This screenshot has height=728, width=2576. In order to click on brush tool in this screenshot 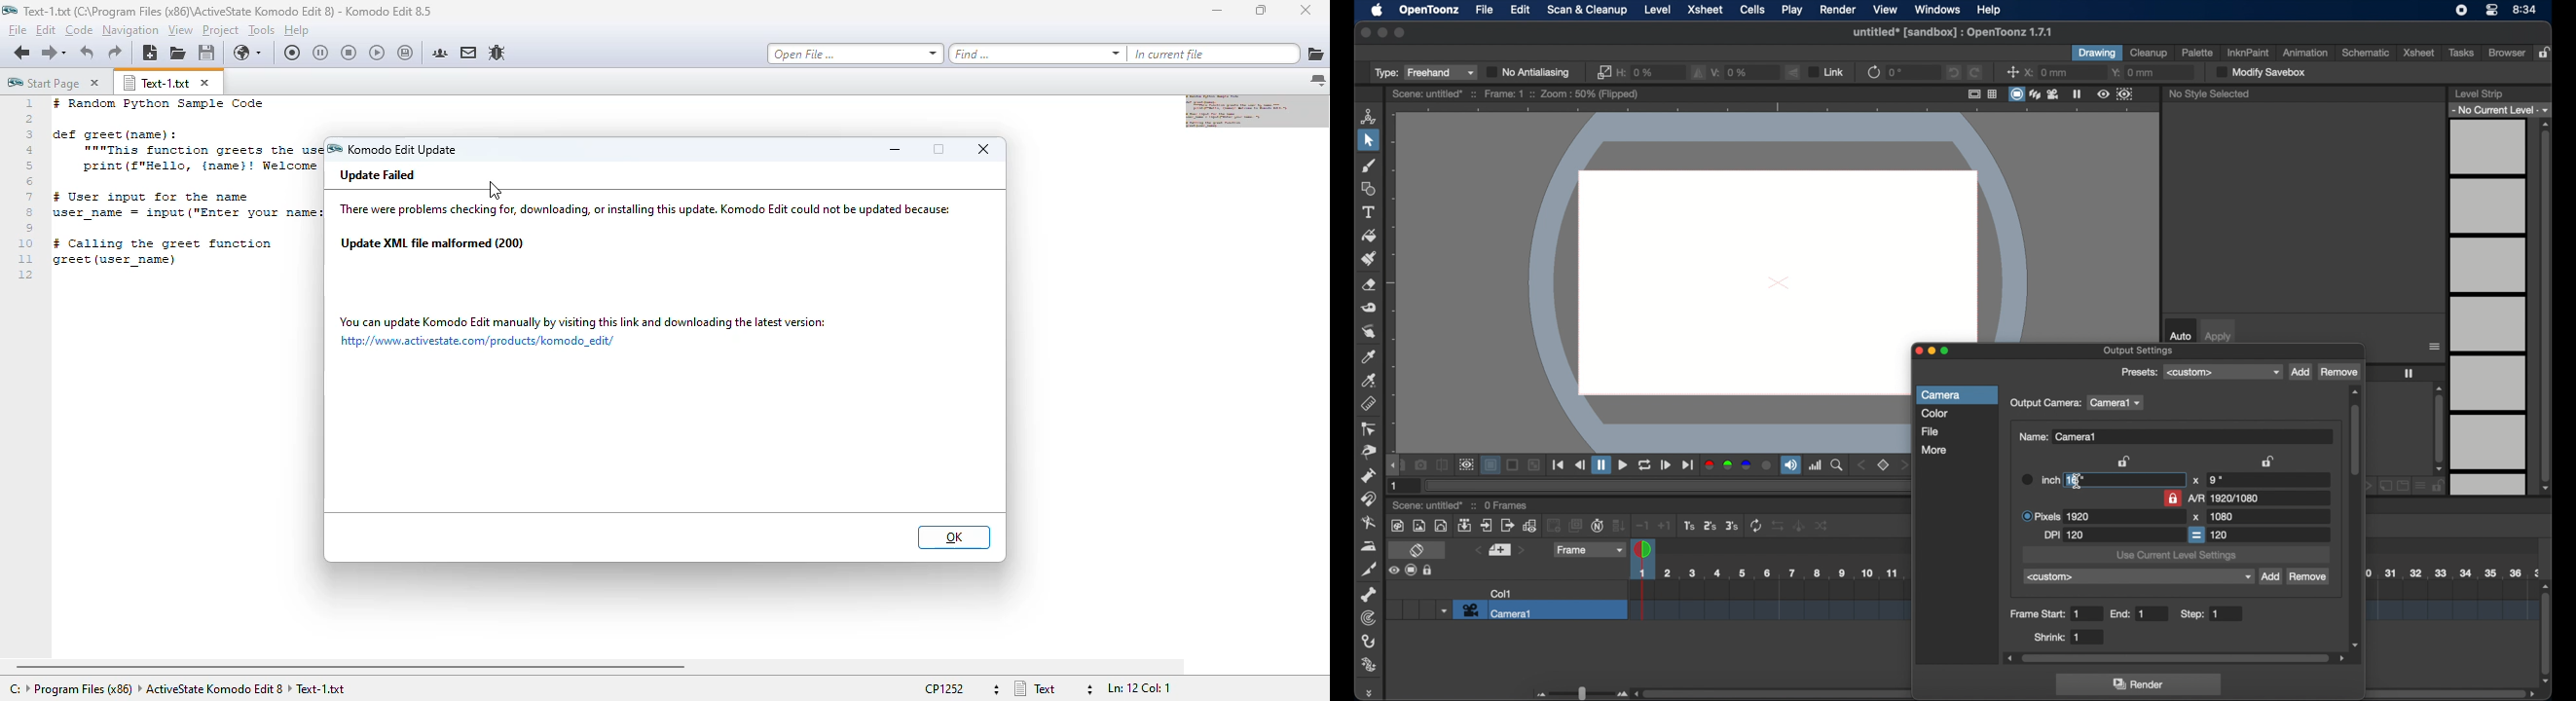, I will do `click(1369, 166)`.